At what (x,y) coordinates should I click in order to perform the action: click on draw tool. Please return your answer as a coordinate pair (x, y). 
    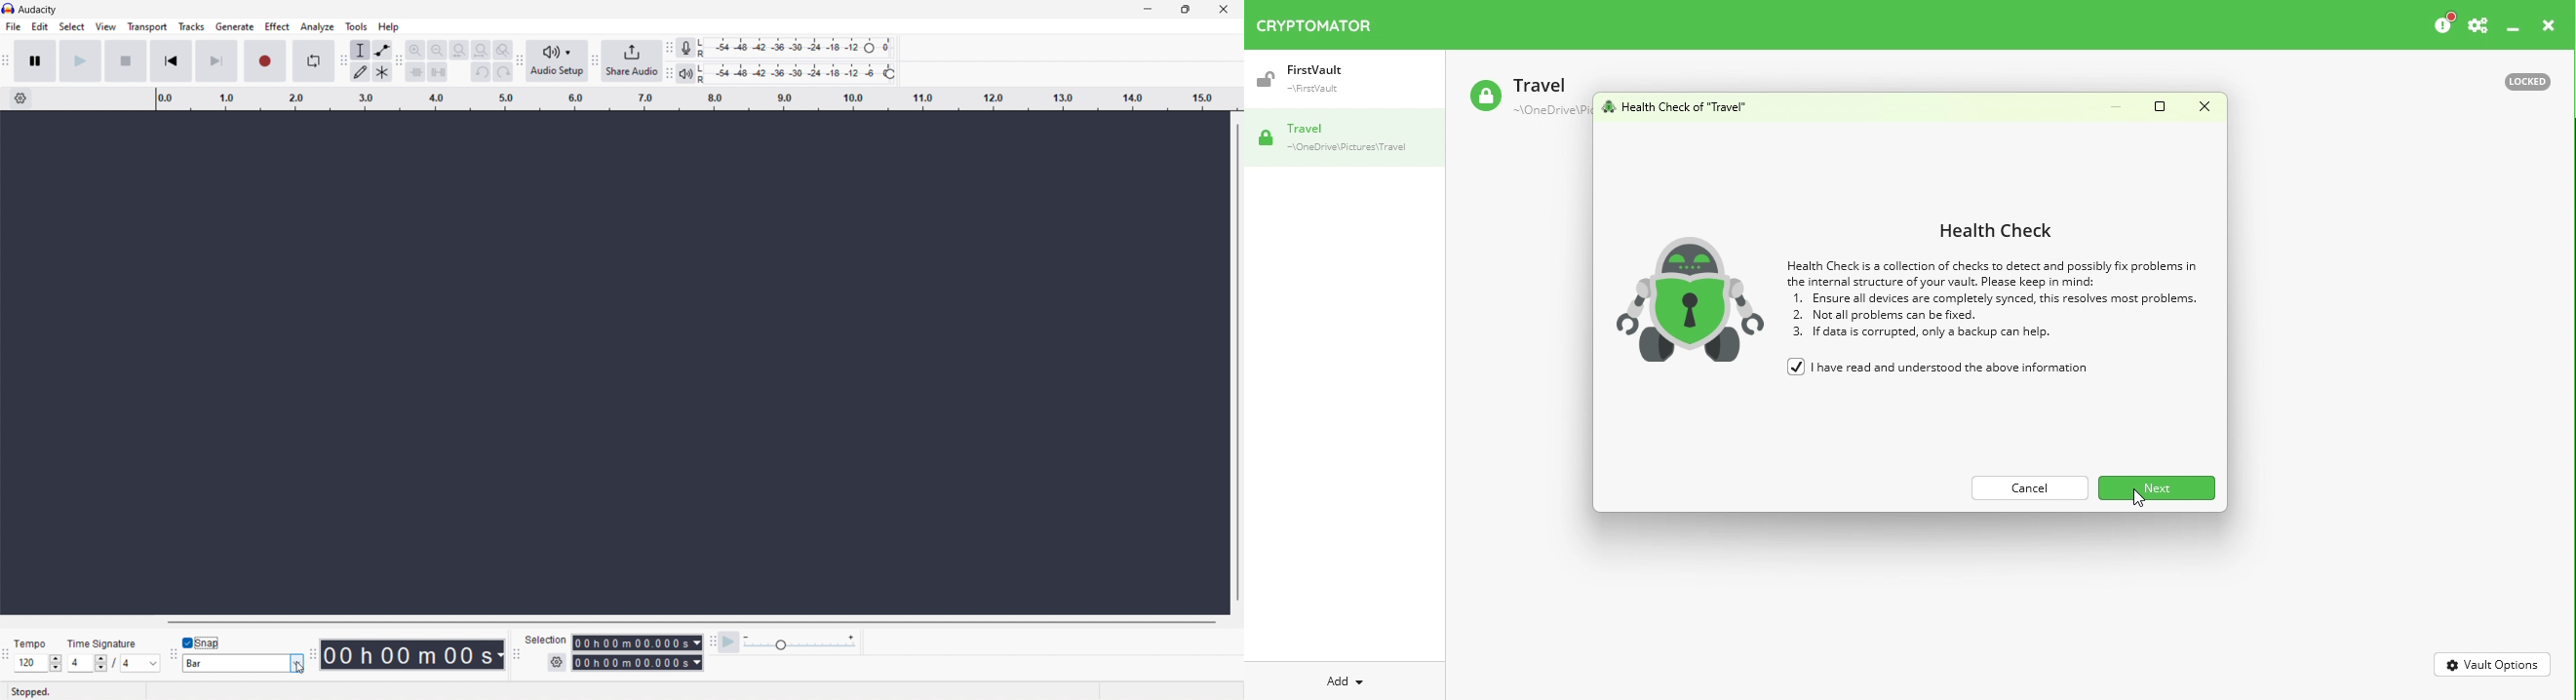
    Looking at the image, I should click on (360, 73).